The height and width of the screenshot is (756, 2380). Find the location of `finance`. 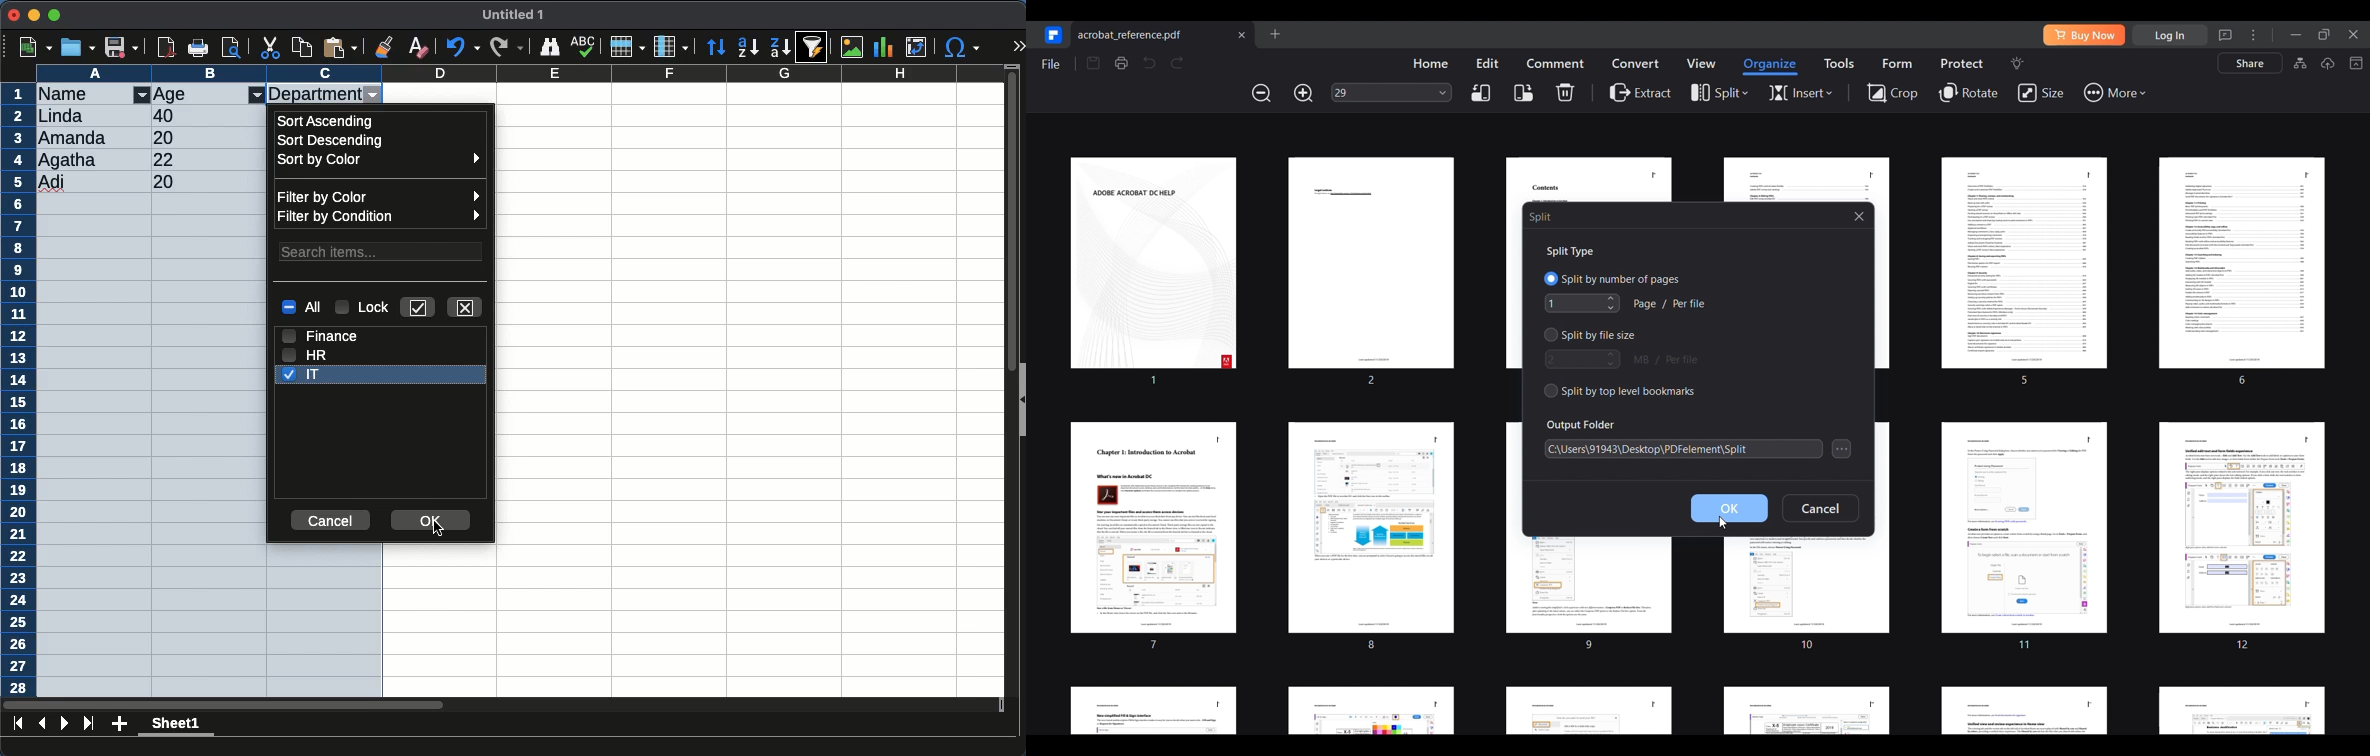

finance is located at coordinates (323, 334).